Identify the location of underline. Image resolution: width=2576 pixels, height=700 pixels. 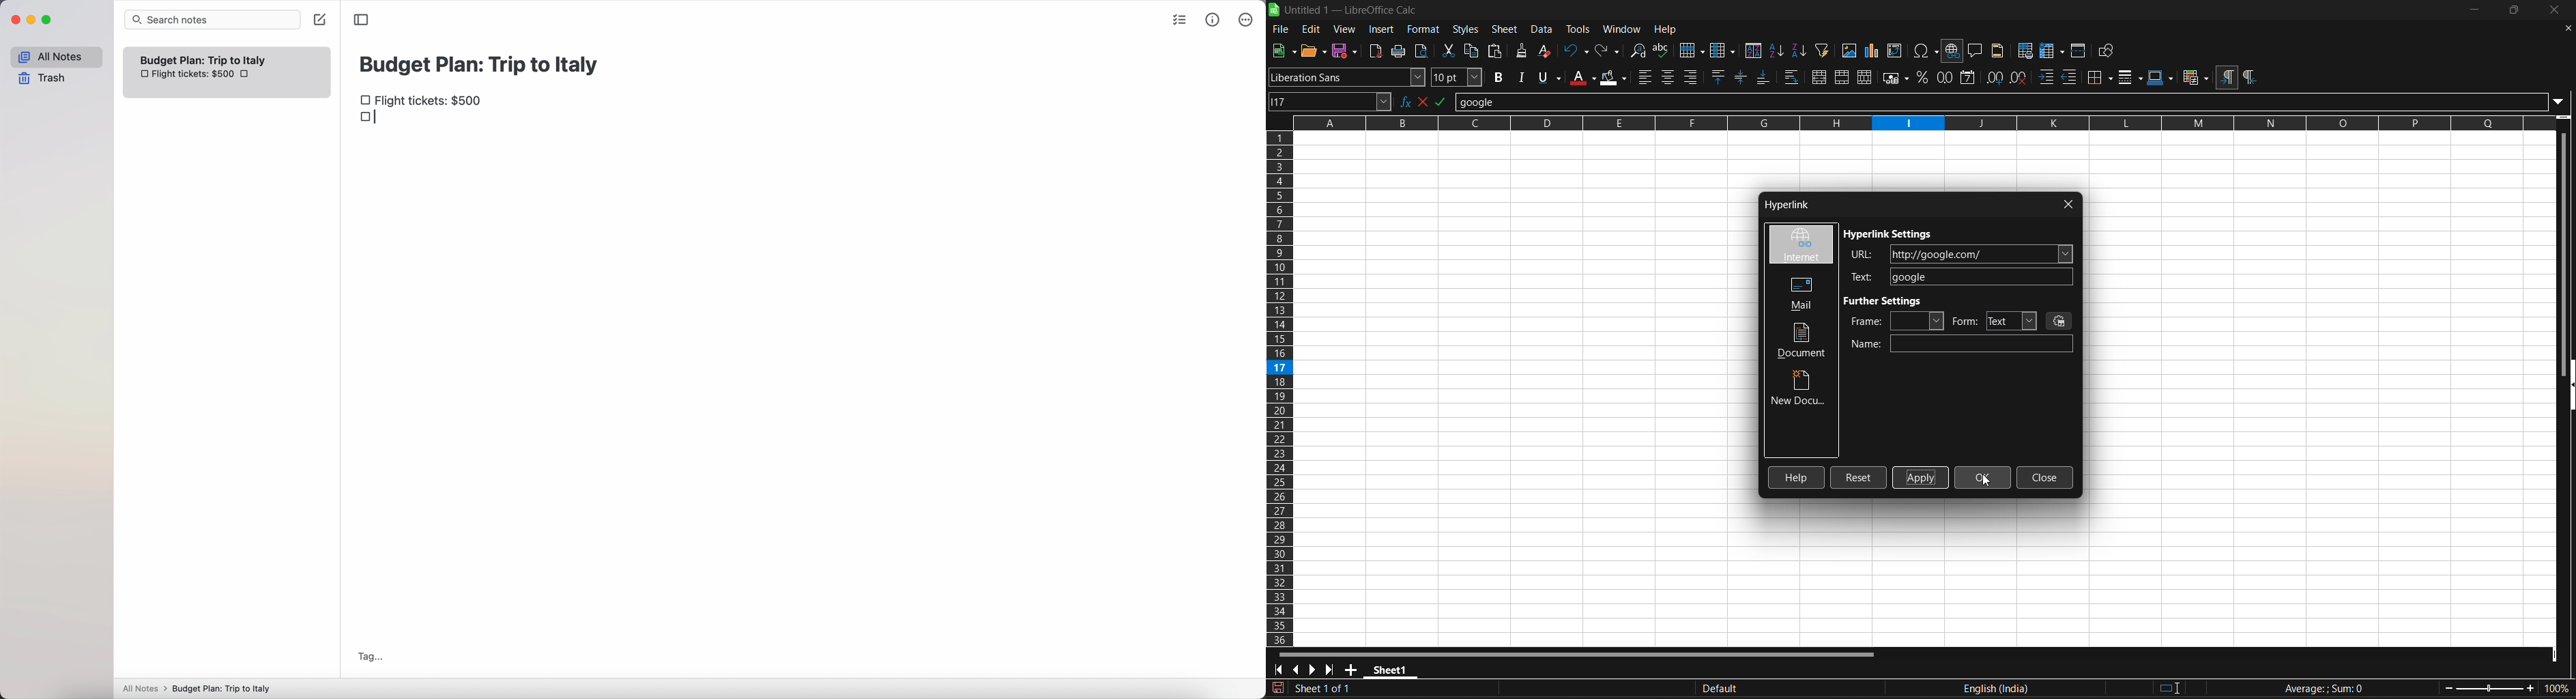
(1548, 77).